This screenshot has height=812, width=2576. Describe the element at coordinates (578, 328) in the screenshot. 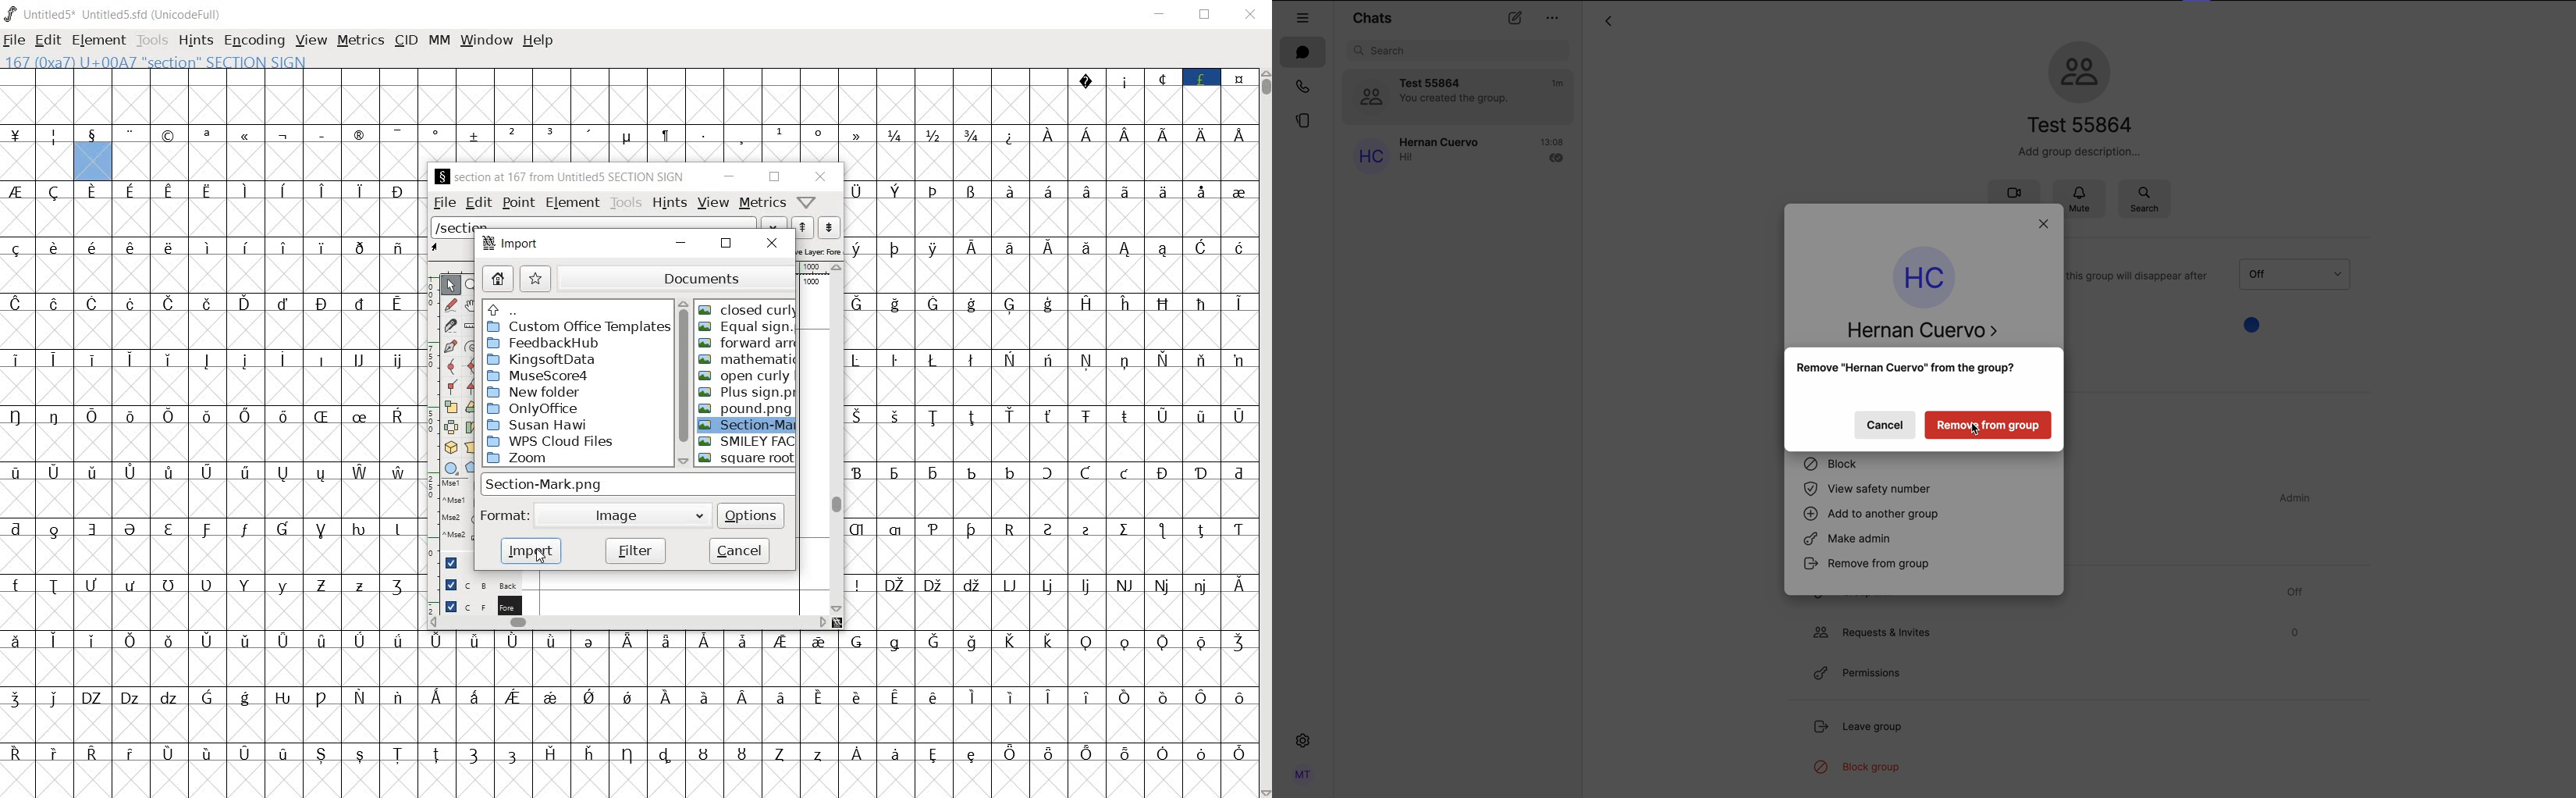

I see `custom office templates` at that location.